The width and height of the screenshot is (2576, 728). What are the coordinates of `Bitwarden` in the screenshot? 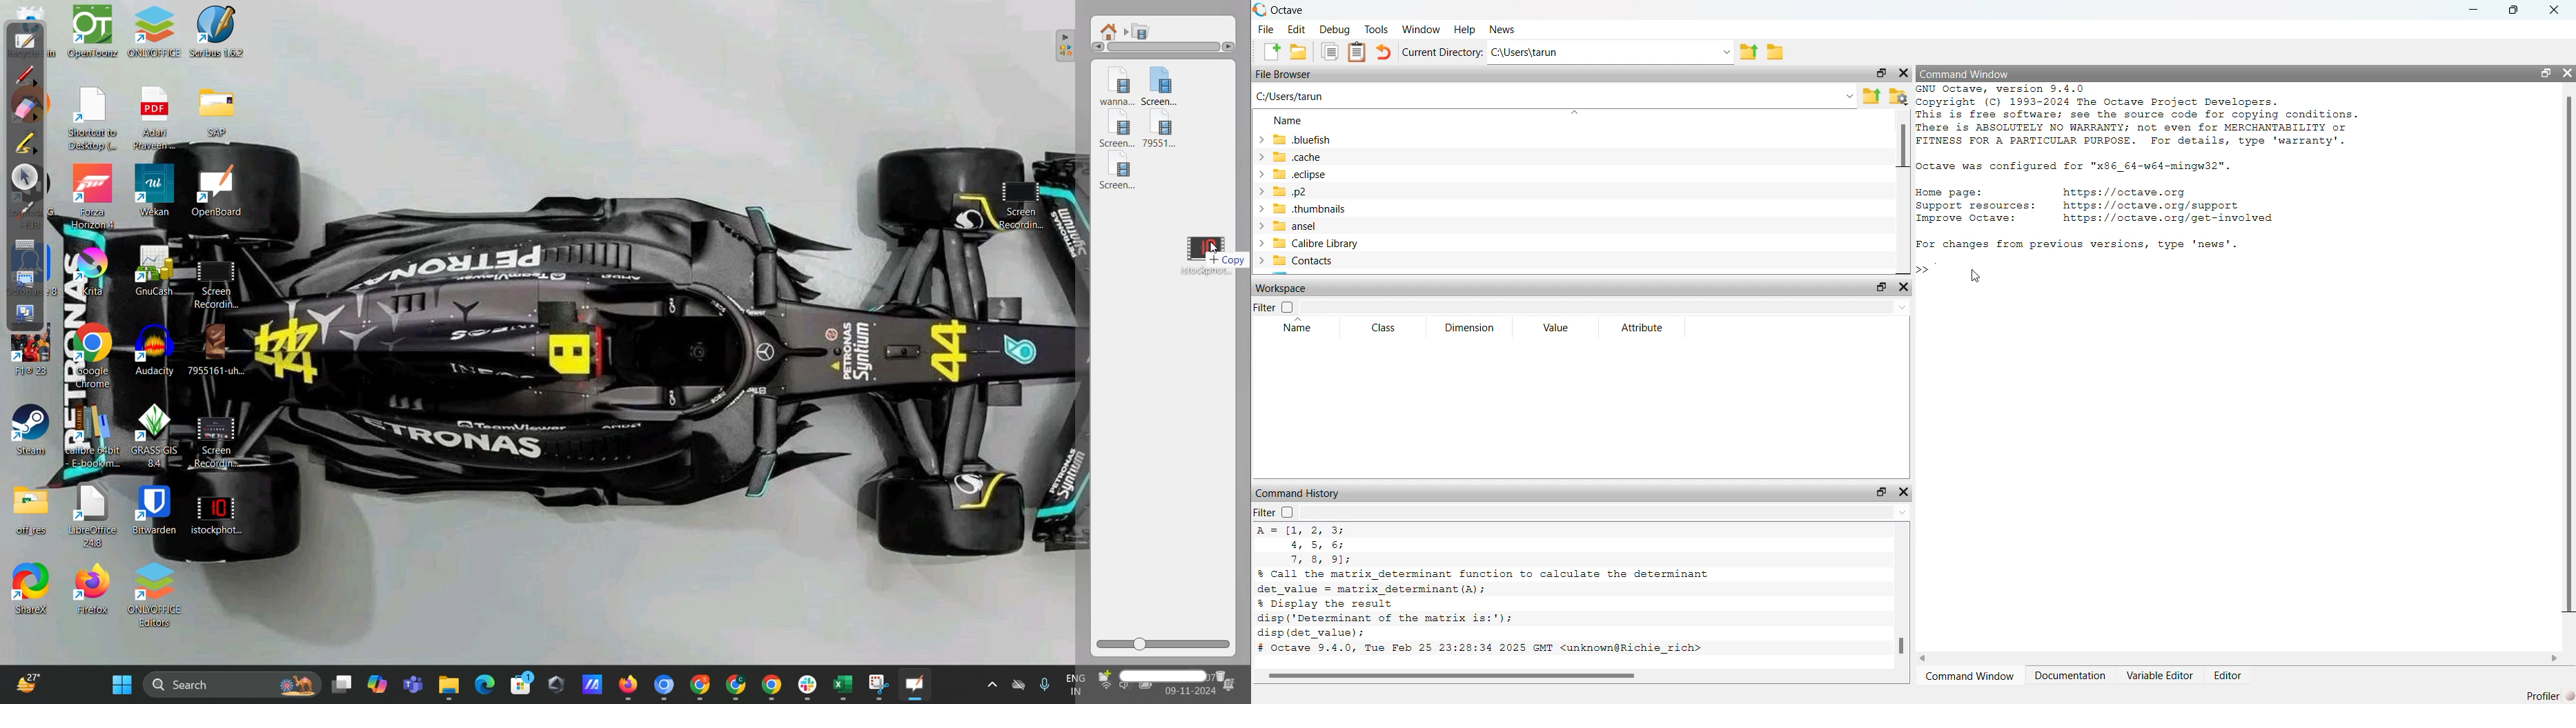 It's located at (159, 513).